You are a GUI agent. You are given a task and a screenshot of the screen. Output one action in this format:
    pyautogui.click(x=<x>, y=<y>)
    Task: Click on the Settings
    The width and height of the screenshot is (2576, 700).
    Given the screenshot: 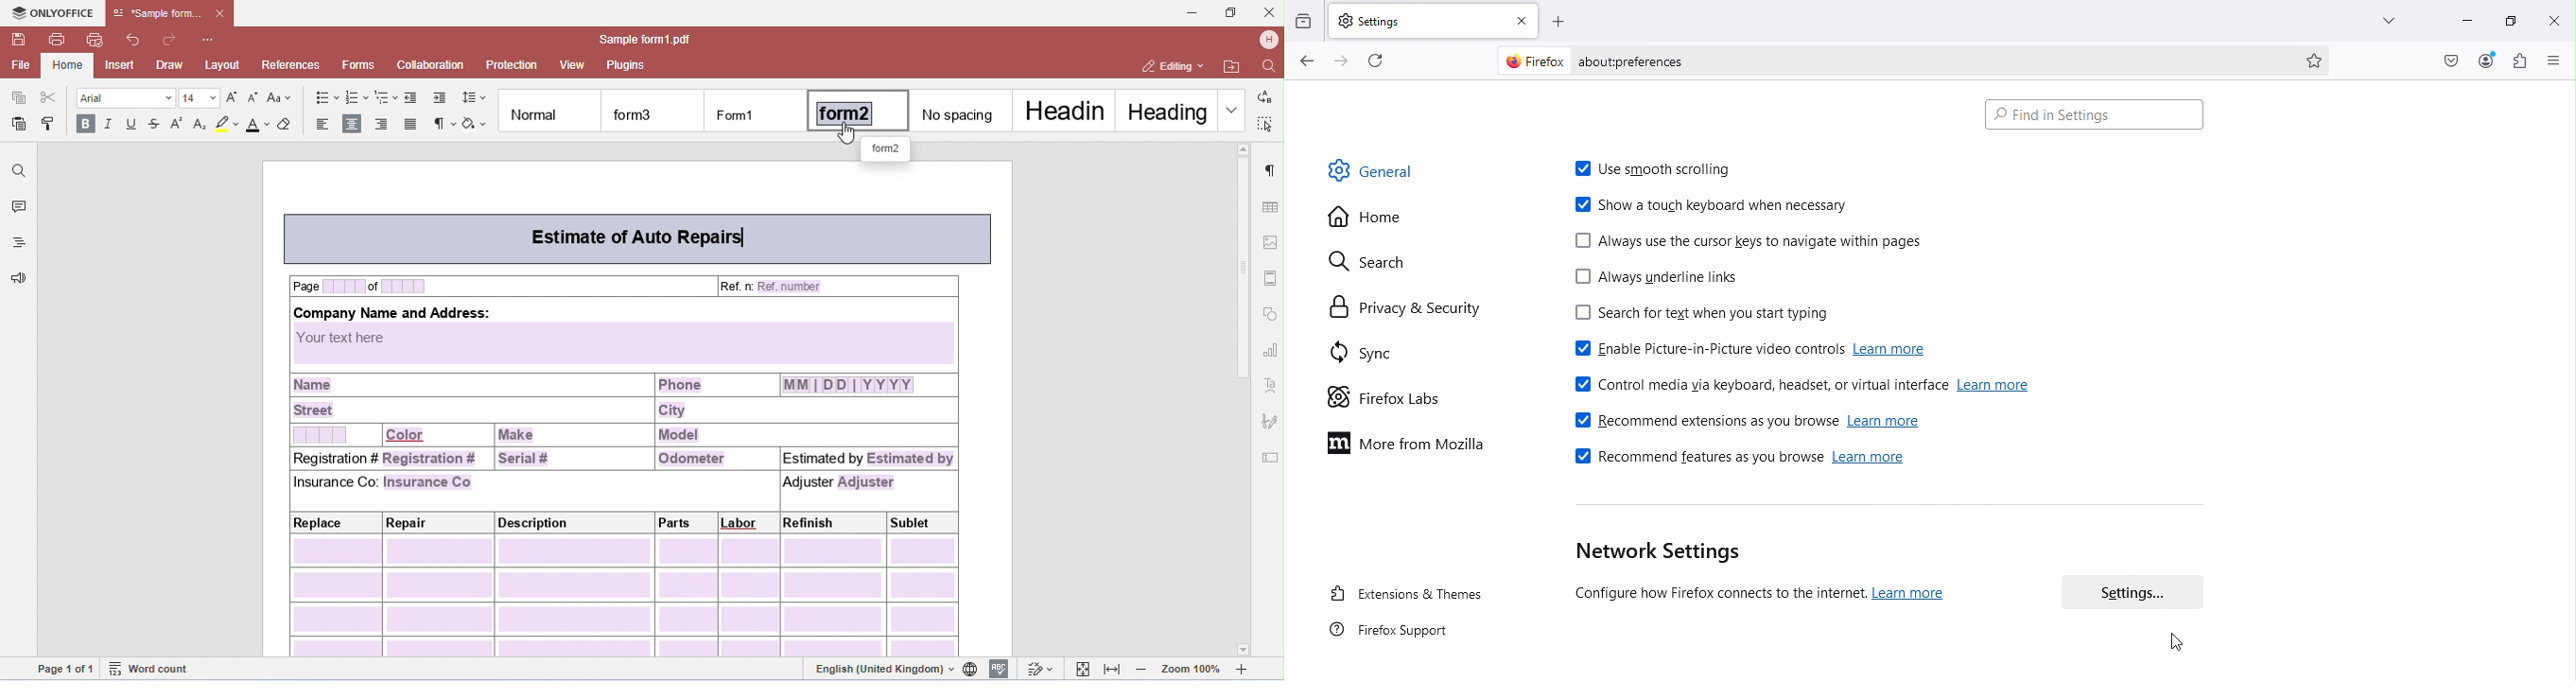 What is the action you would take?
    pyautogui.click(x=2130, y=592)
    